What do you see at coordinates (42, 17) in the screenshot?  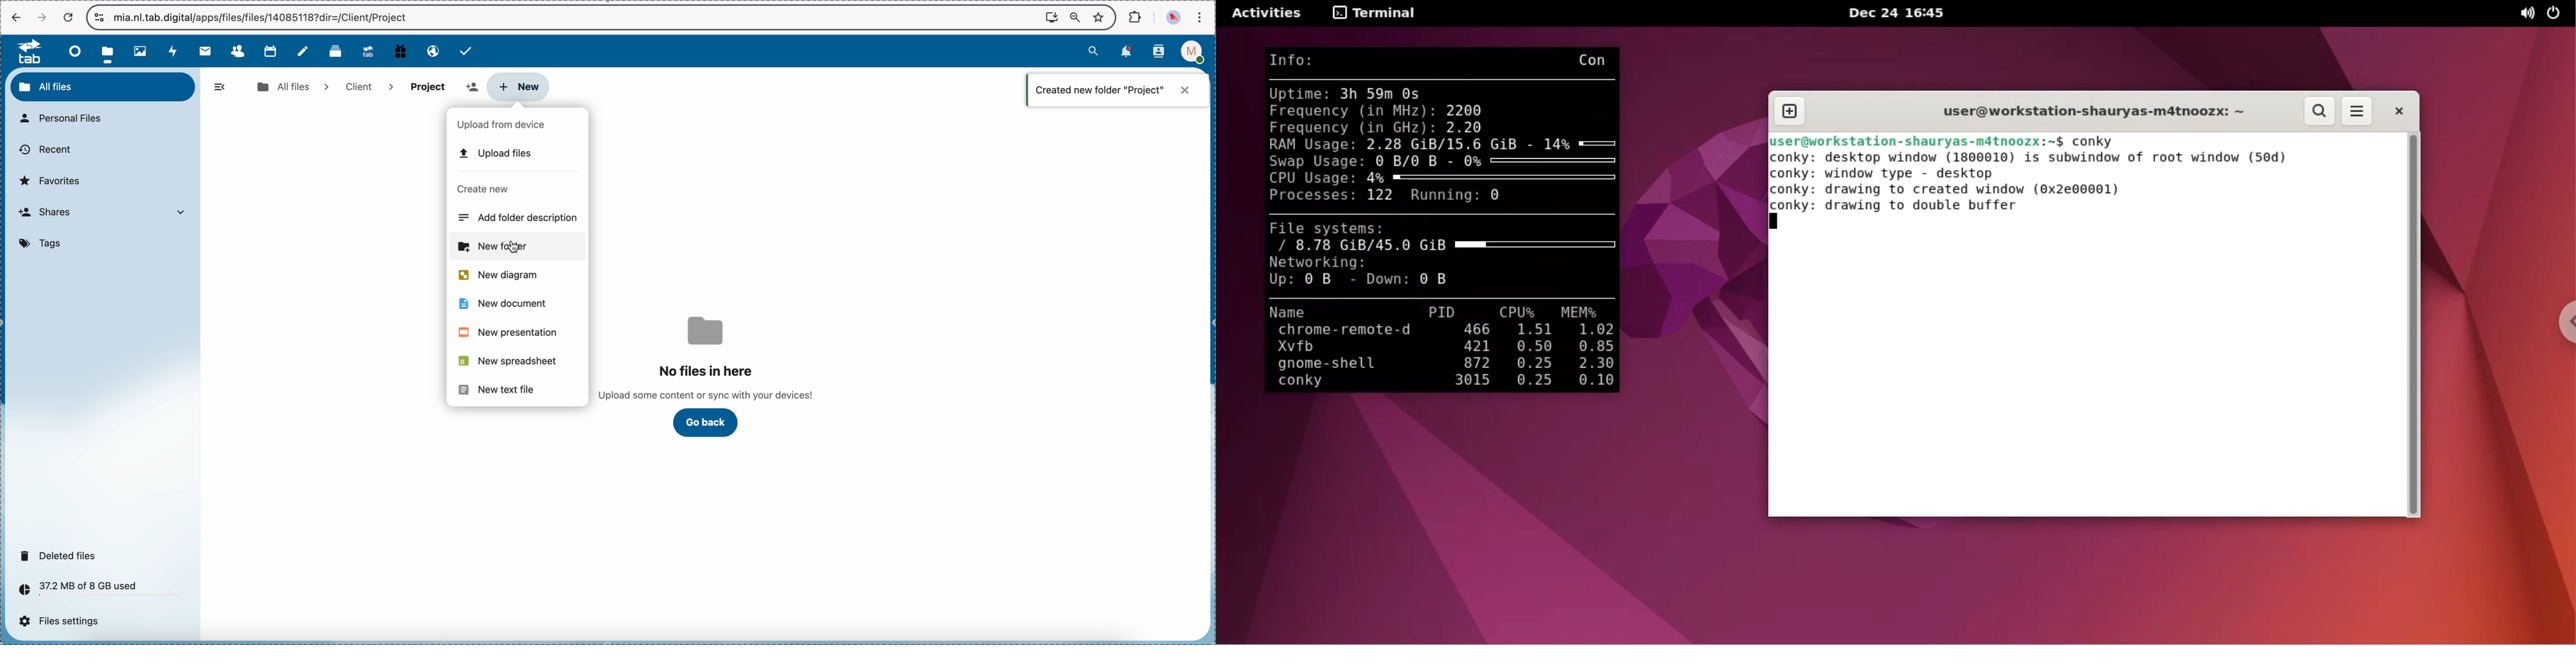 I see `navigate foward` at bounding box center [42, 17].